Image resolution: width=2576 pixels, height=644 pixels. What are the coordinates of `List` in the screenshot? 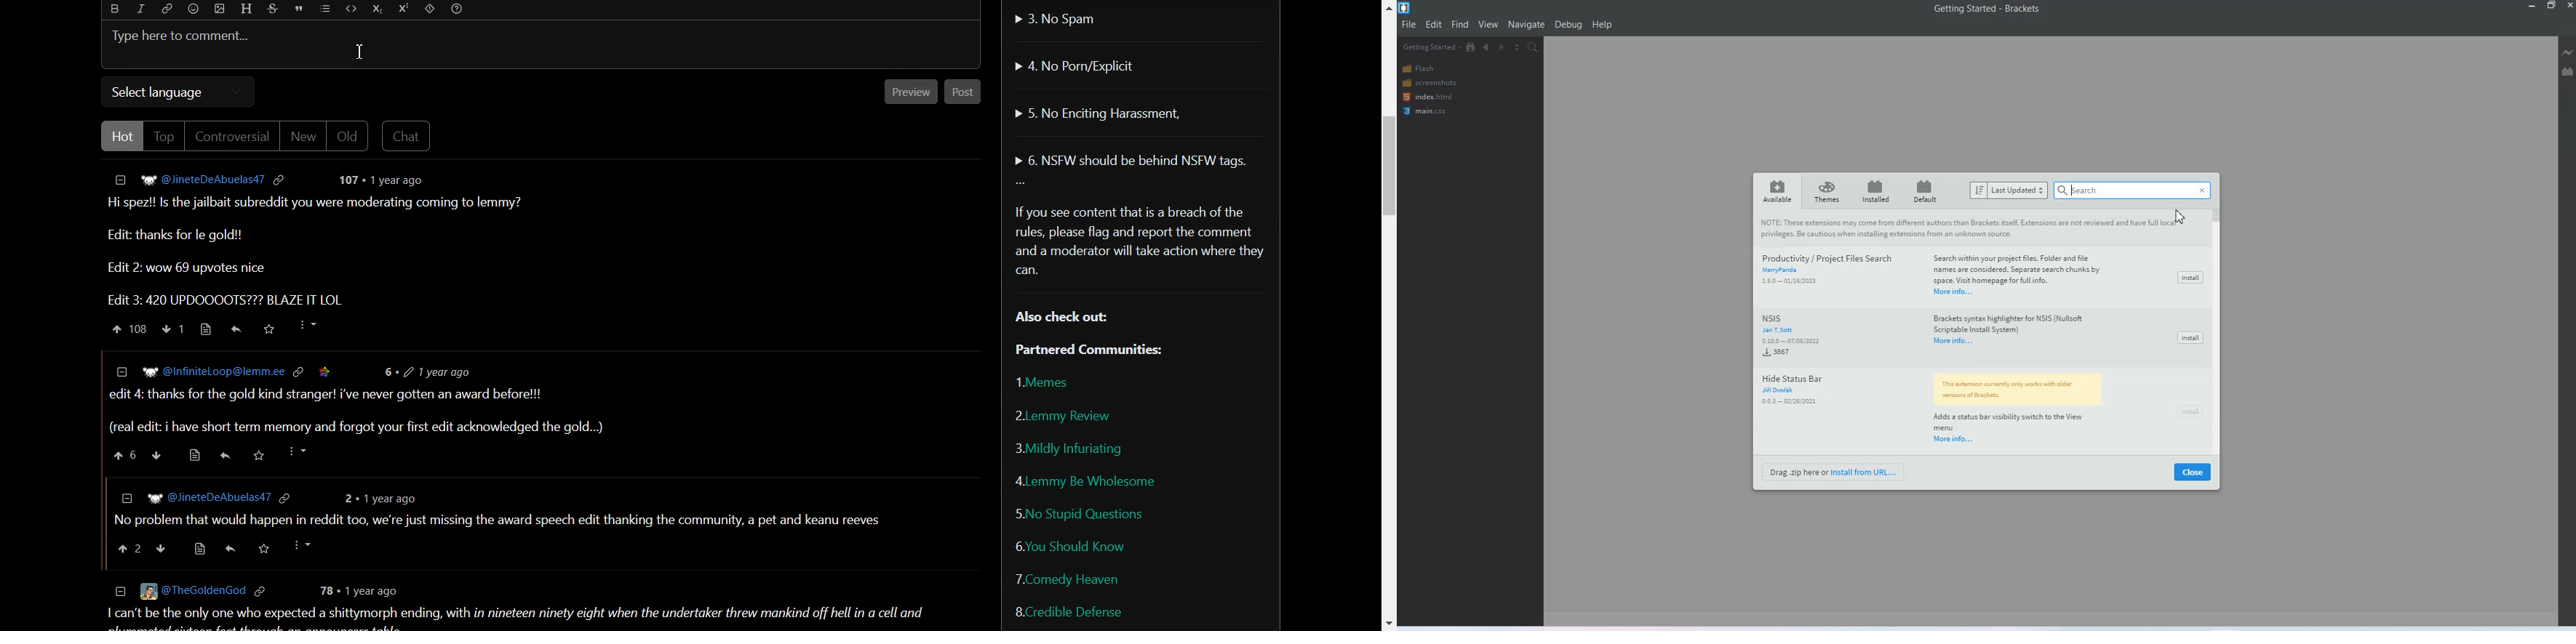 It's located at (324, 9).